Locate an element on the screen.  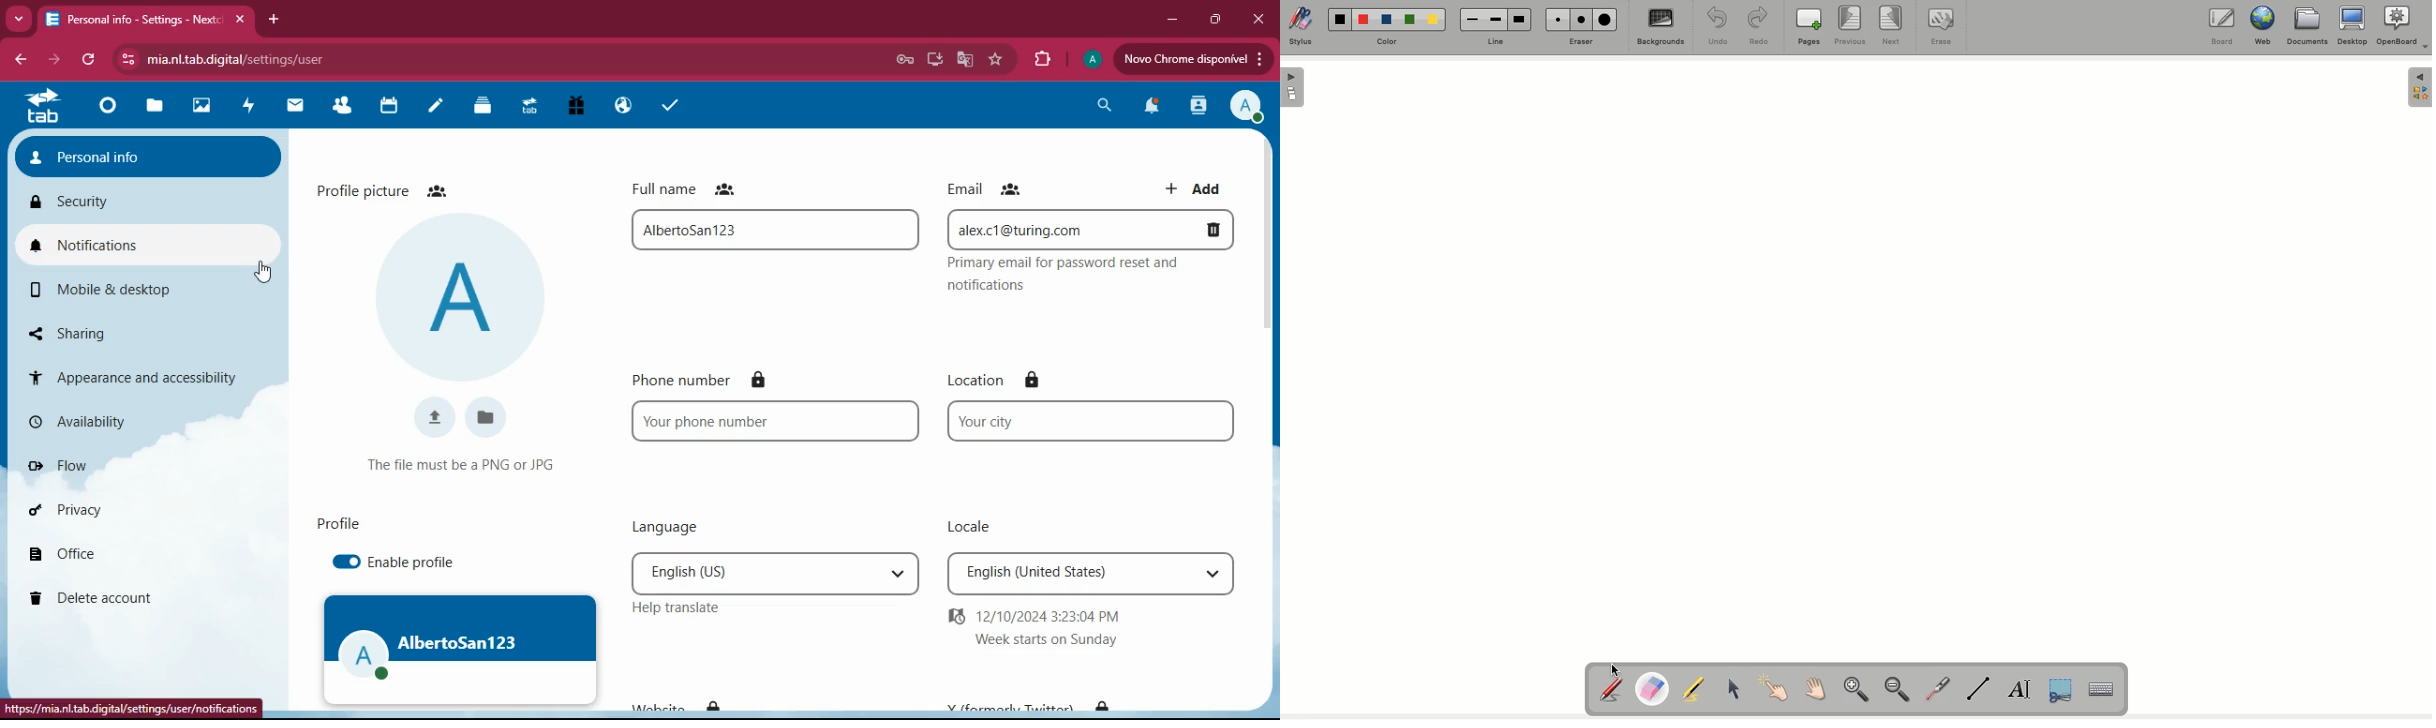
tab is located at coordinates (150, 21).